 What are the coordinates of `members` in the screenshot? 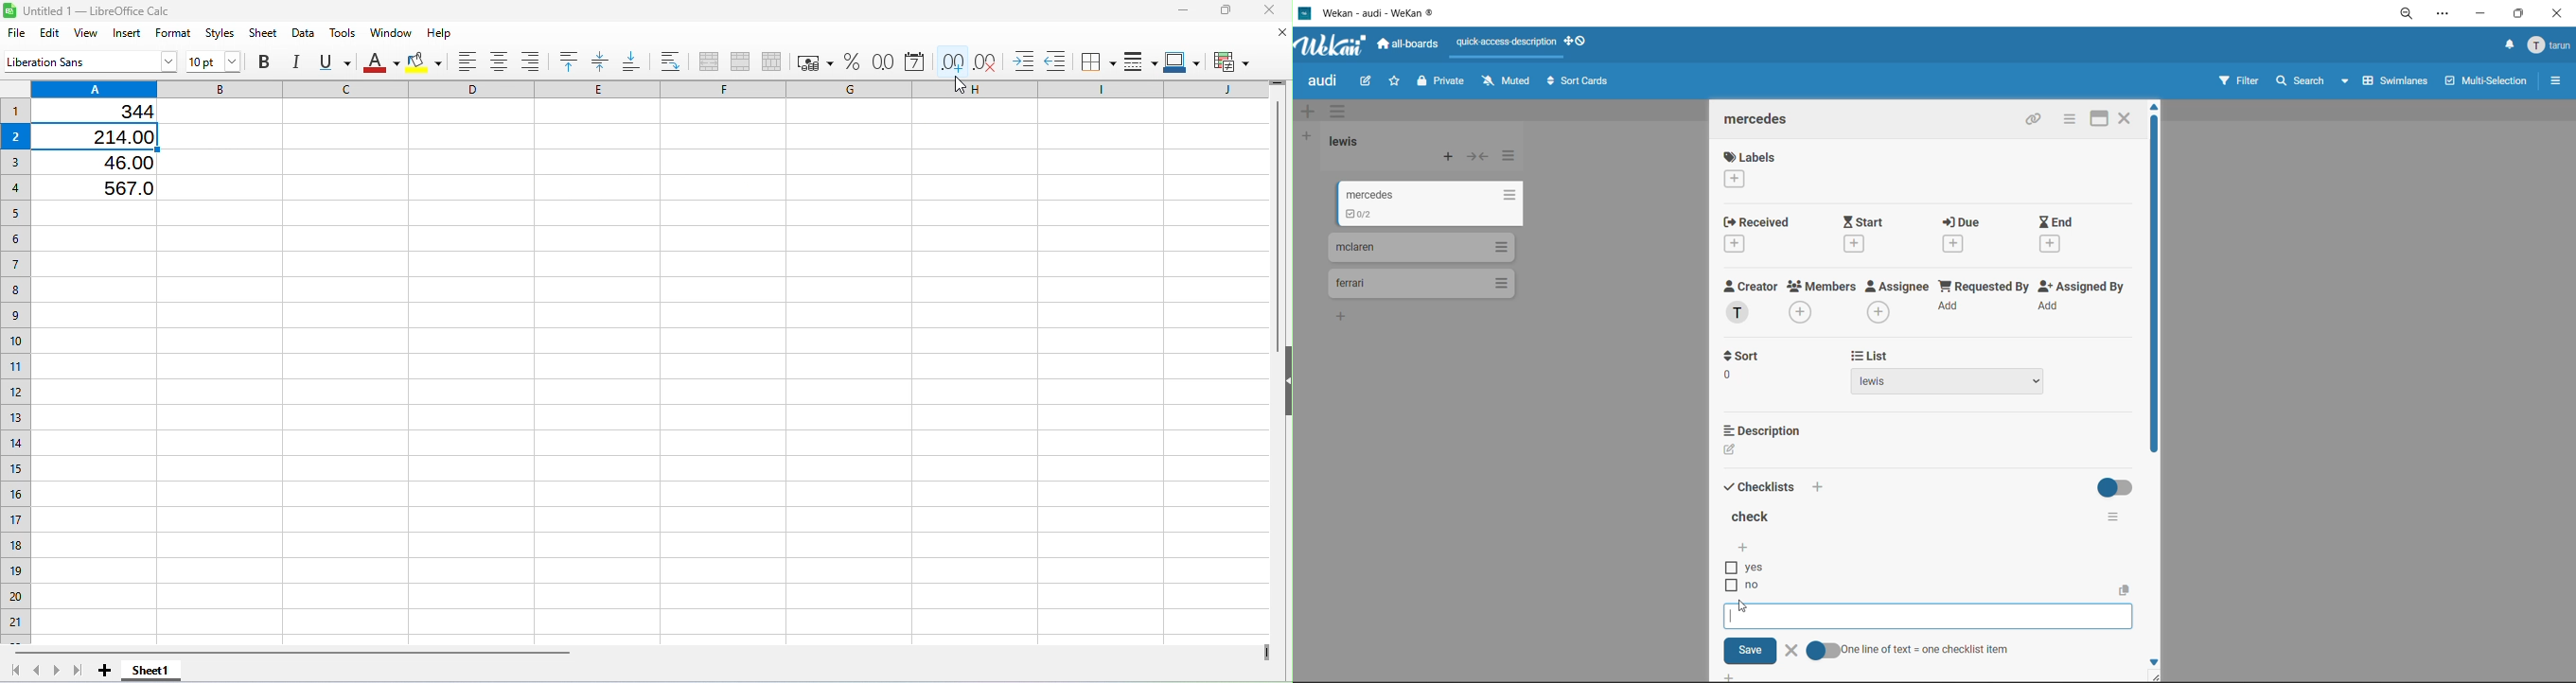 It's located at (1822, 288).